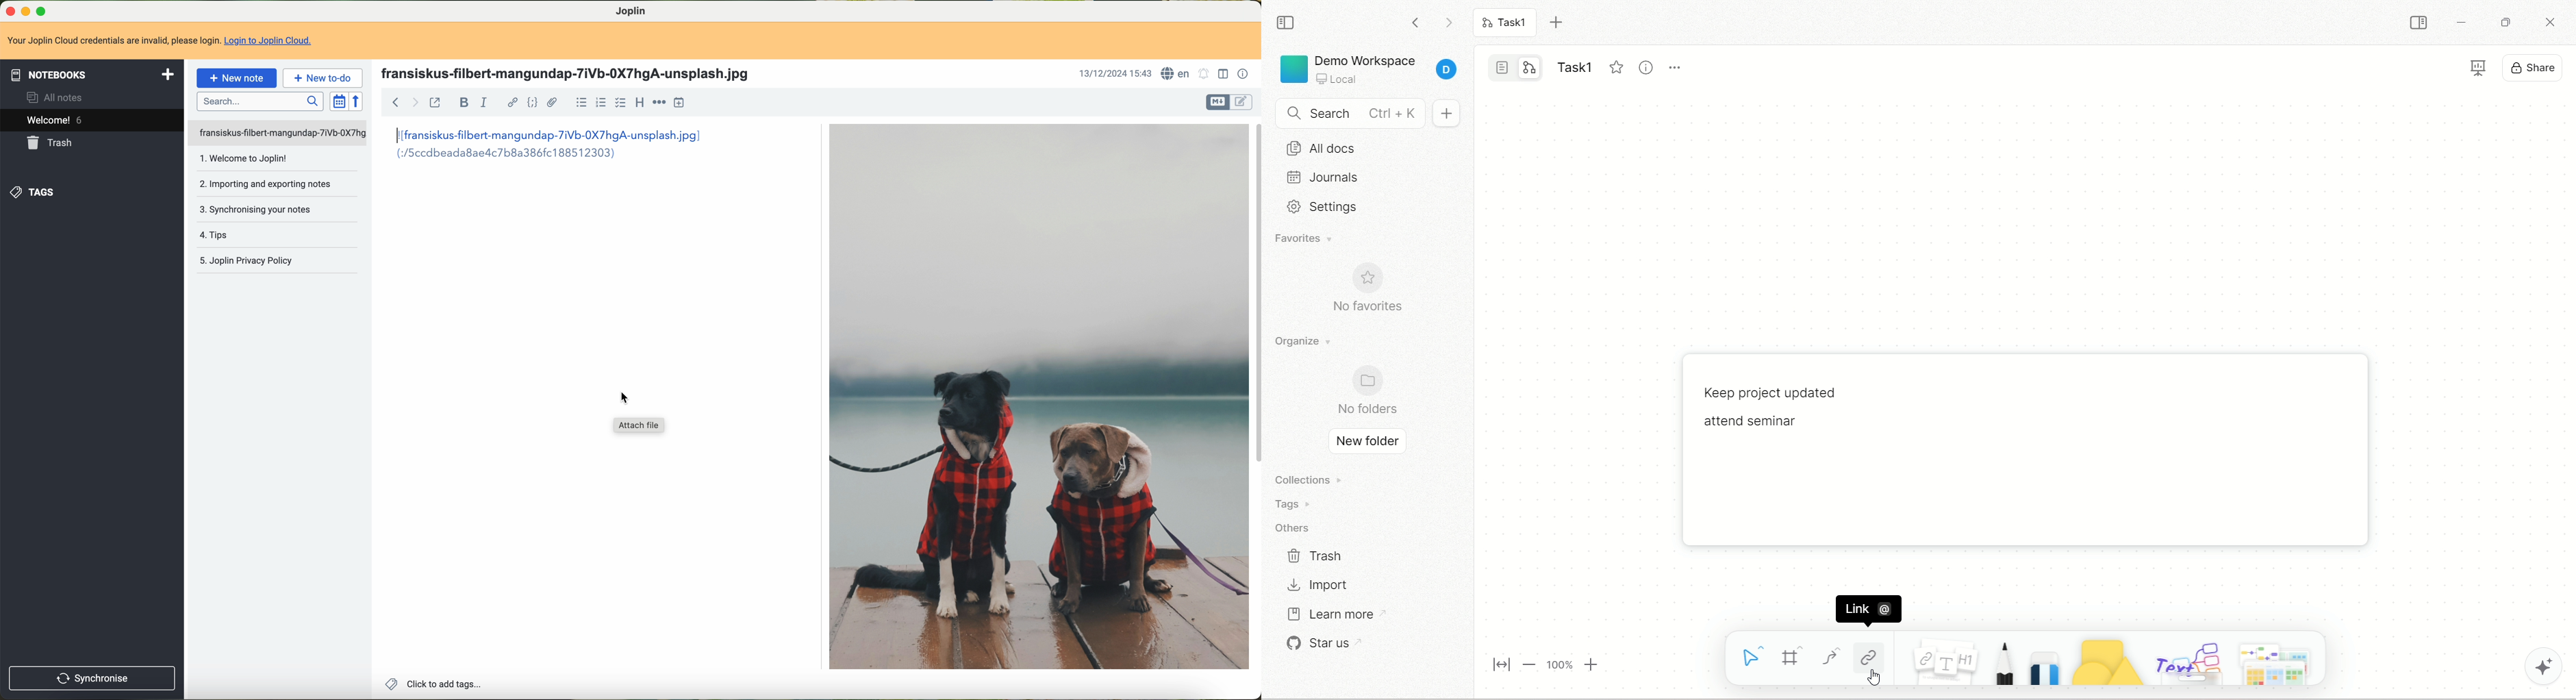 The height and width of the screenshot is (700, 2576). Describe the element at coordinates (640, 427) in the screenshot. I see `attach file` at that location.